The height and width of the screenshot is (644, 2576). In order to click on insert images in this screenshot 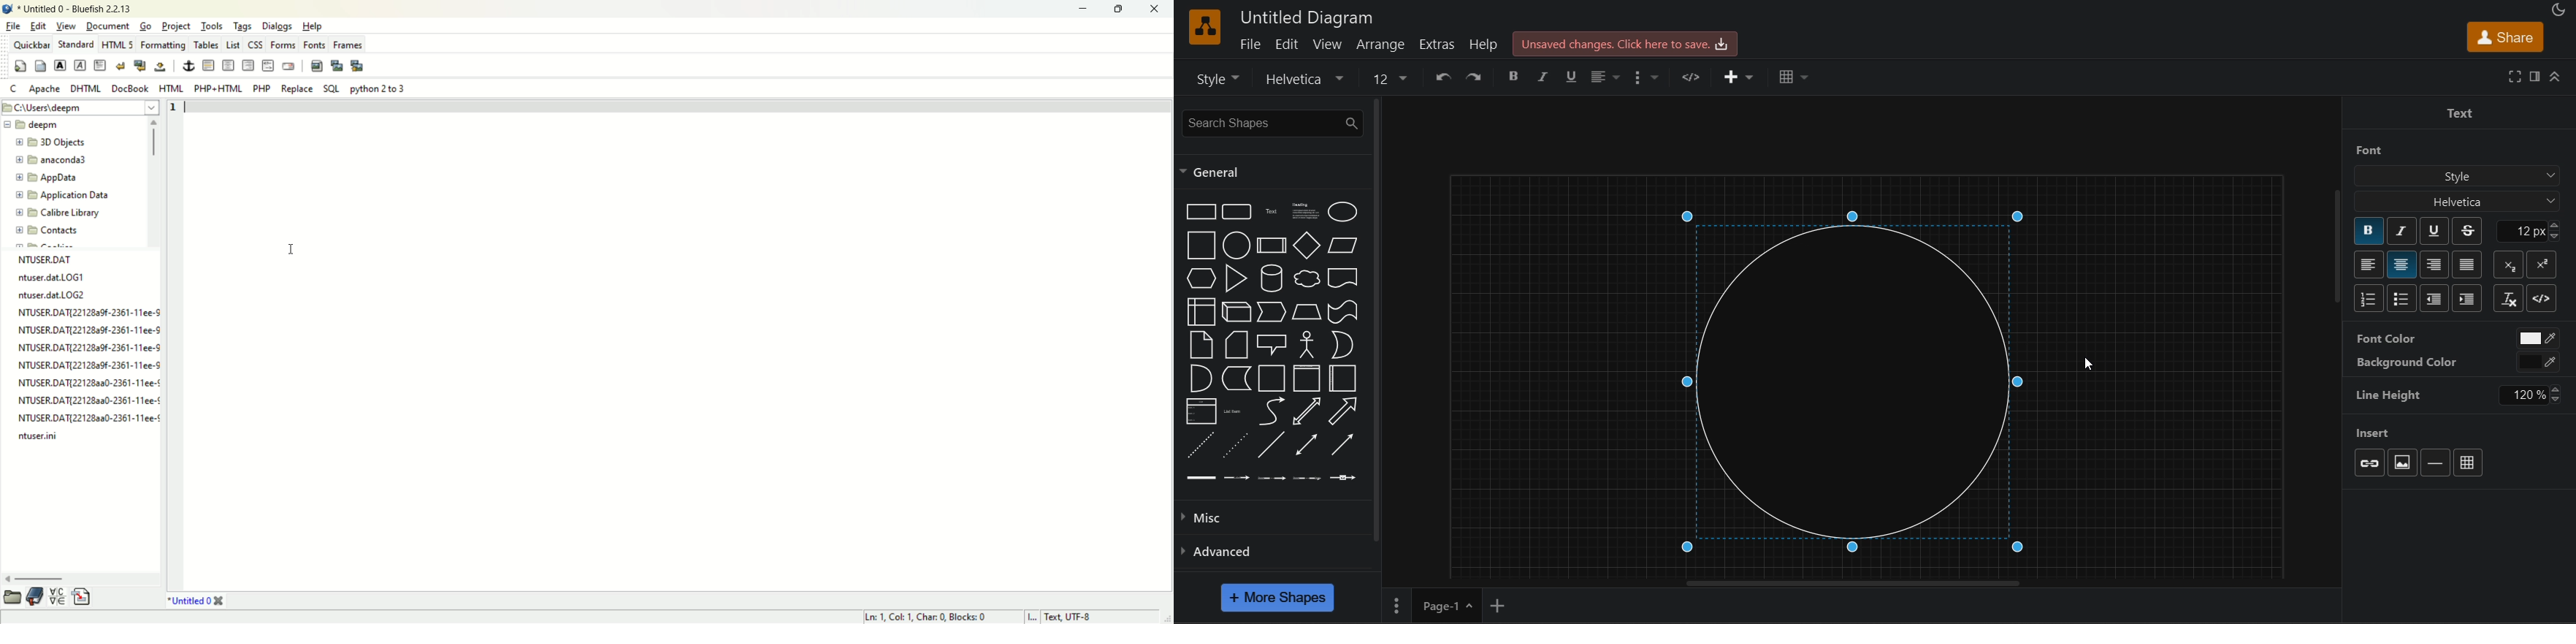, I will do `click(317, 64)`.